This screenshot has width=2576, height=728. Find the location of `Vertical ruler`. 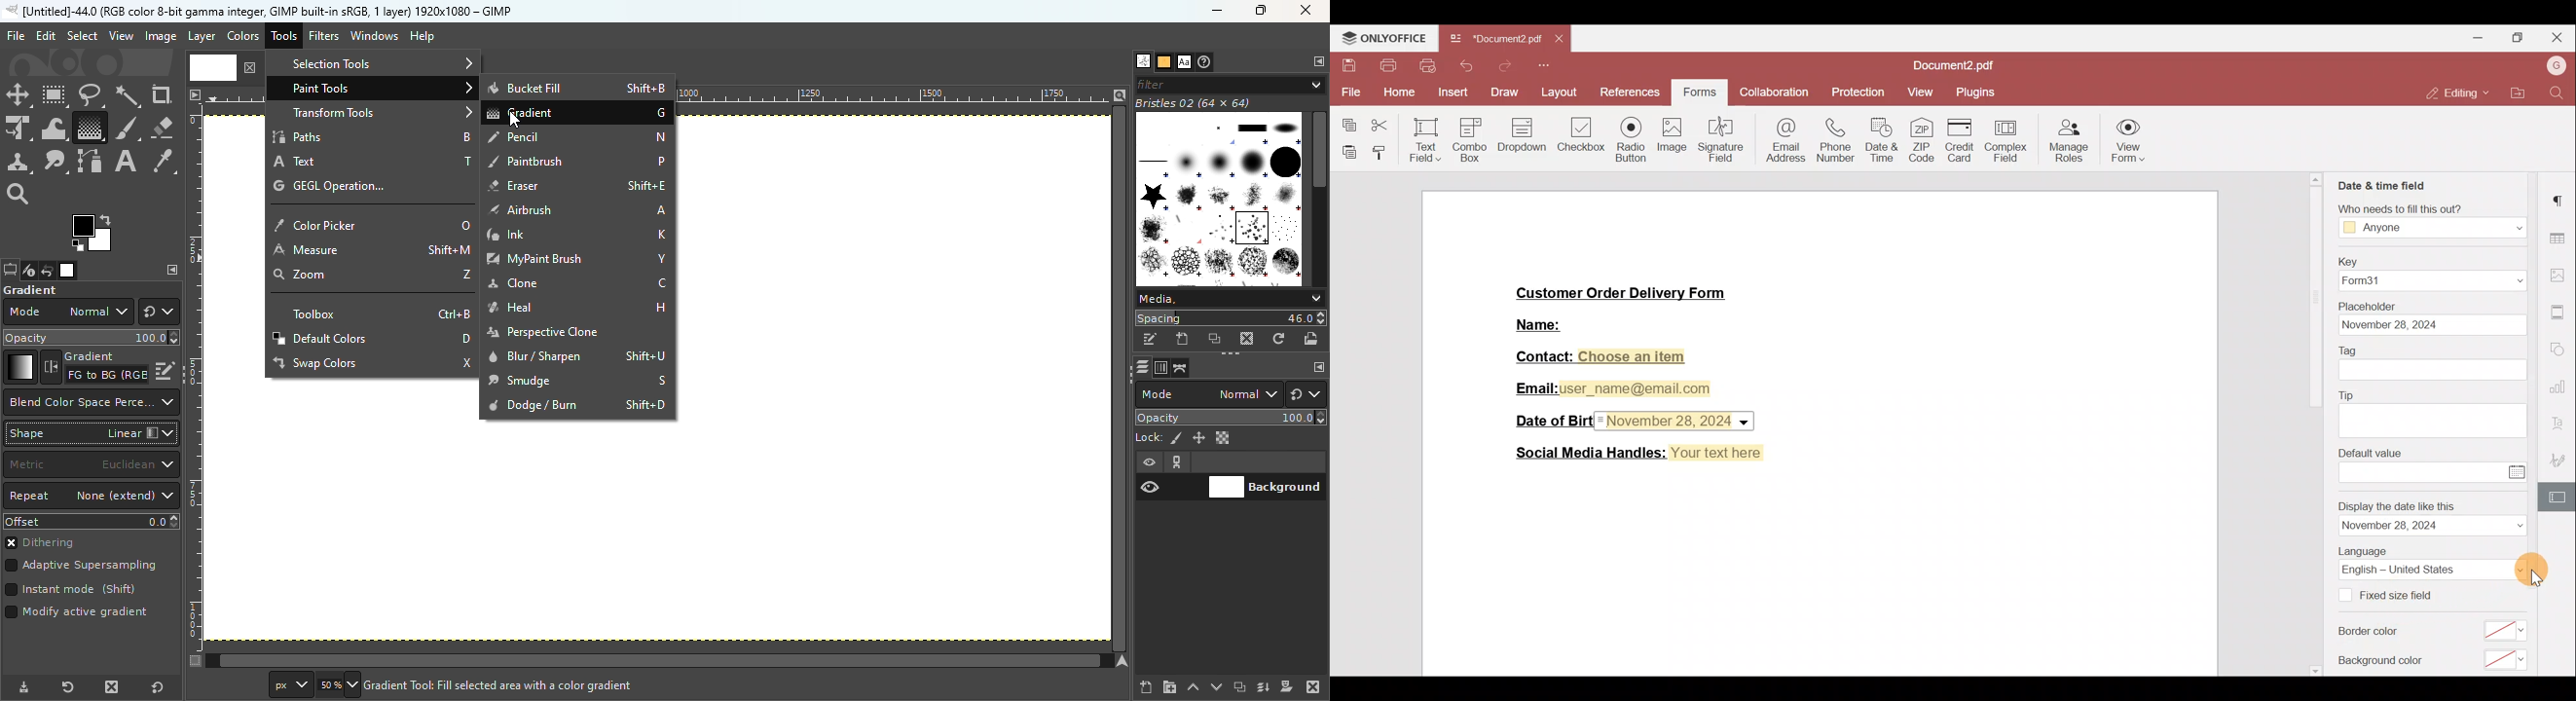

Vertical ruler is located at coordinates (195, 377).